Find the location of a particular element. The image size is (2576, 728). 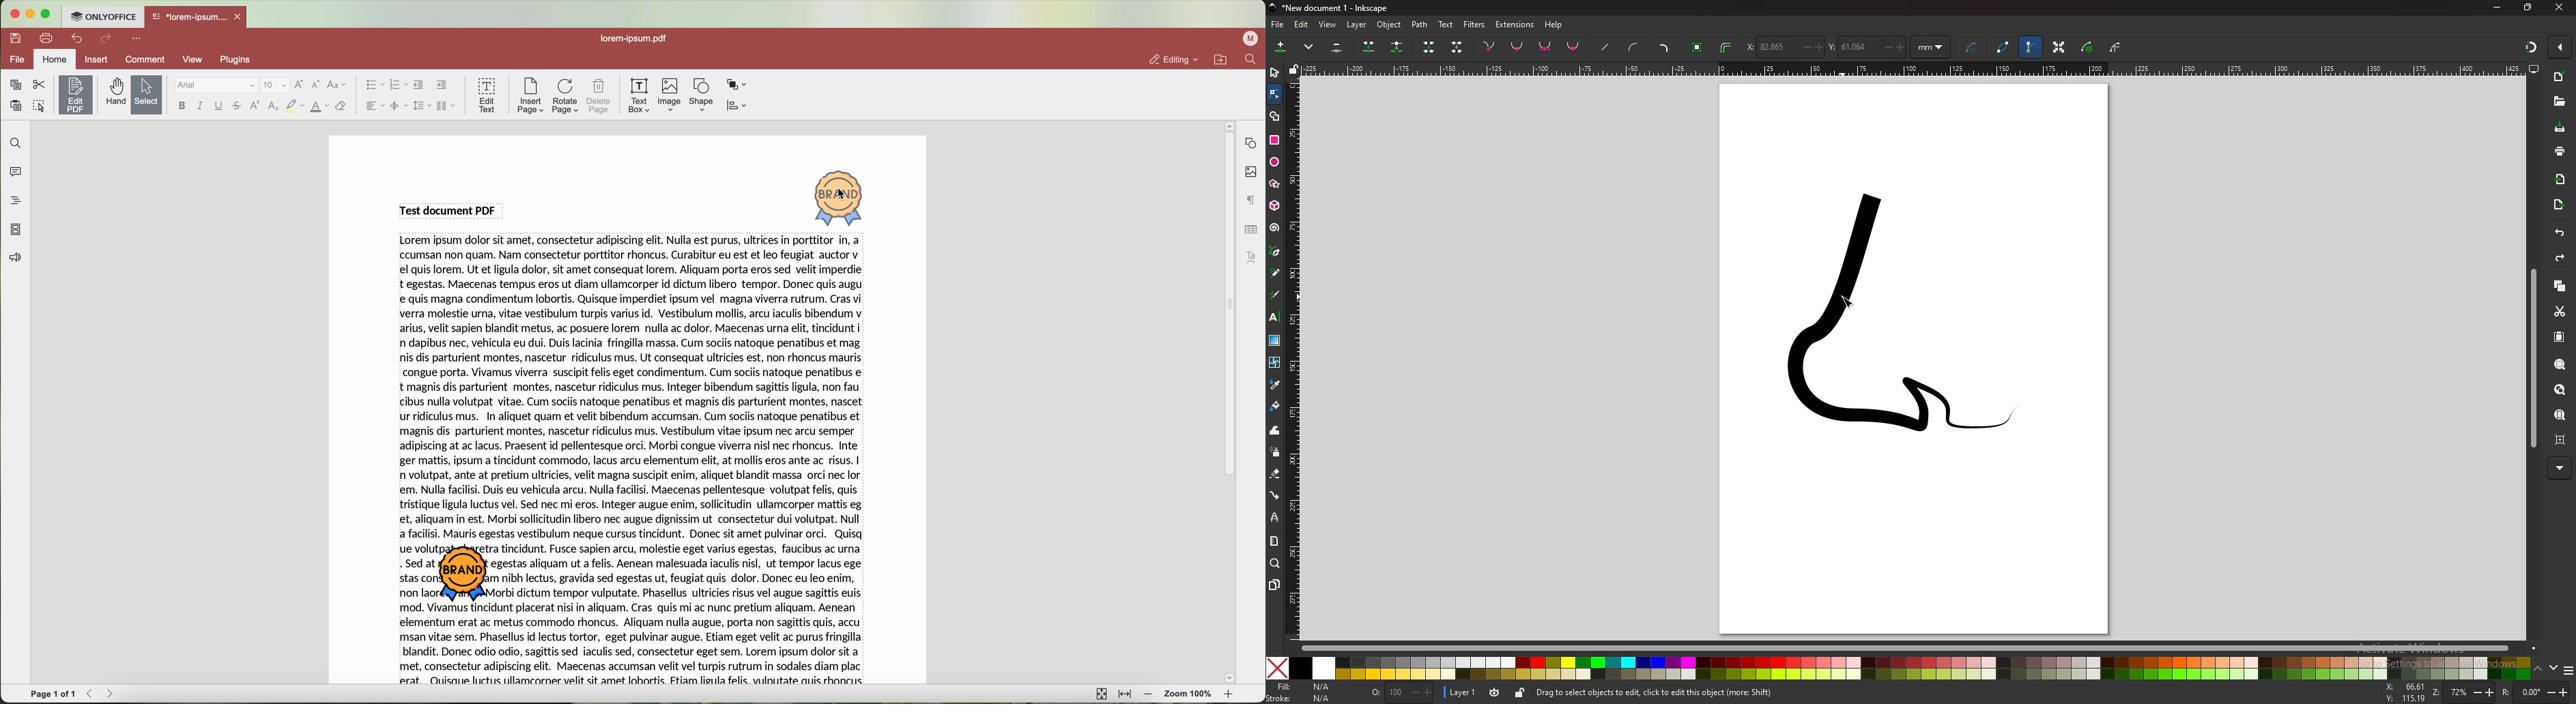

corner is located at coordinates (1490, 46).